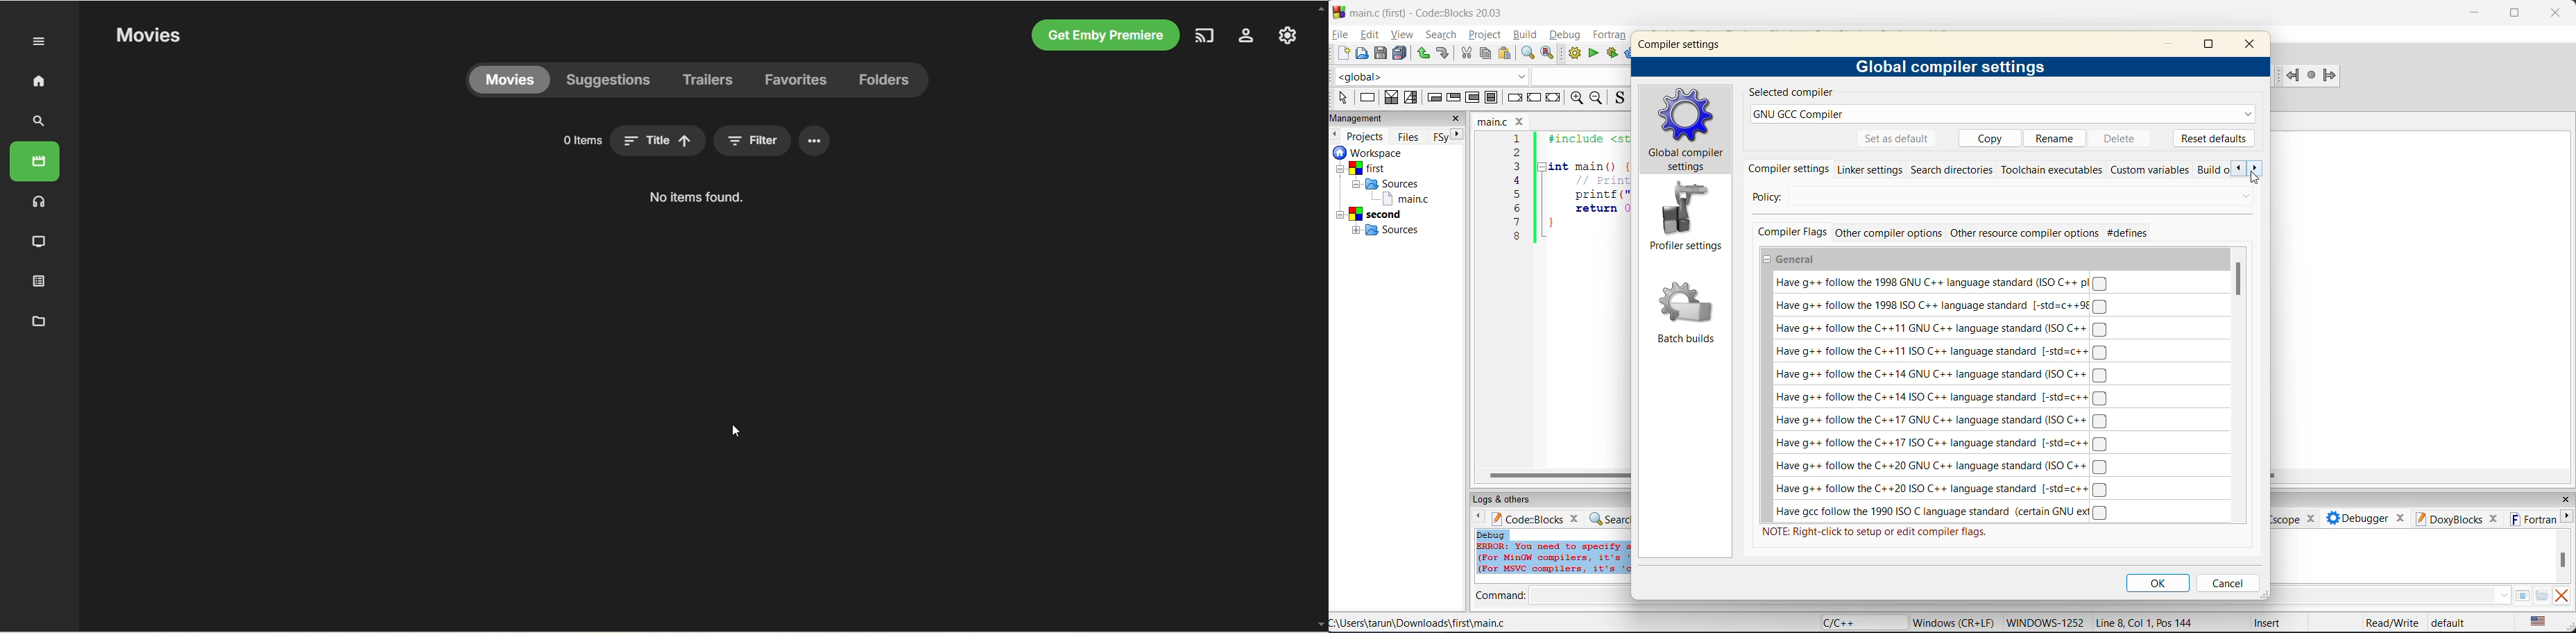 This screenshot has height=644, width=2576. What do you see at coordinates (2004, 115) in the screenshot?
I see `GNU GCC compiler` at bounding box center [2004, 115].